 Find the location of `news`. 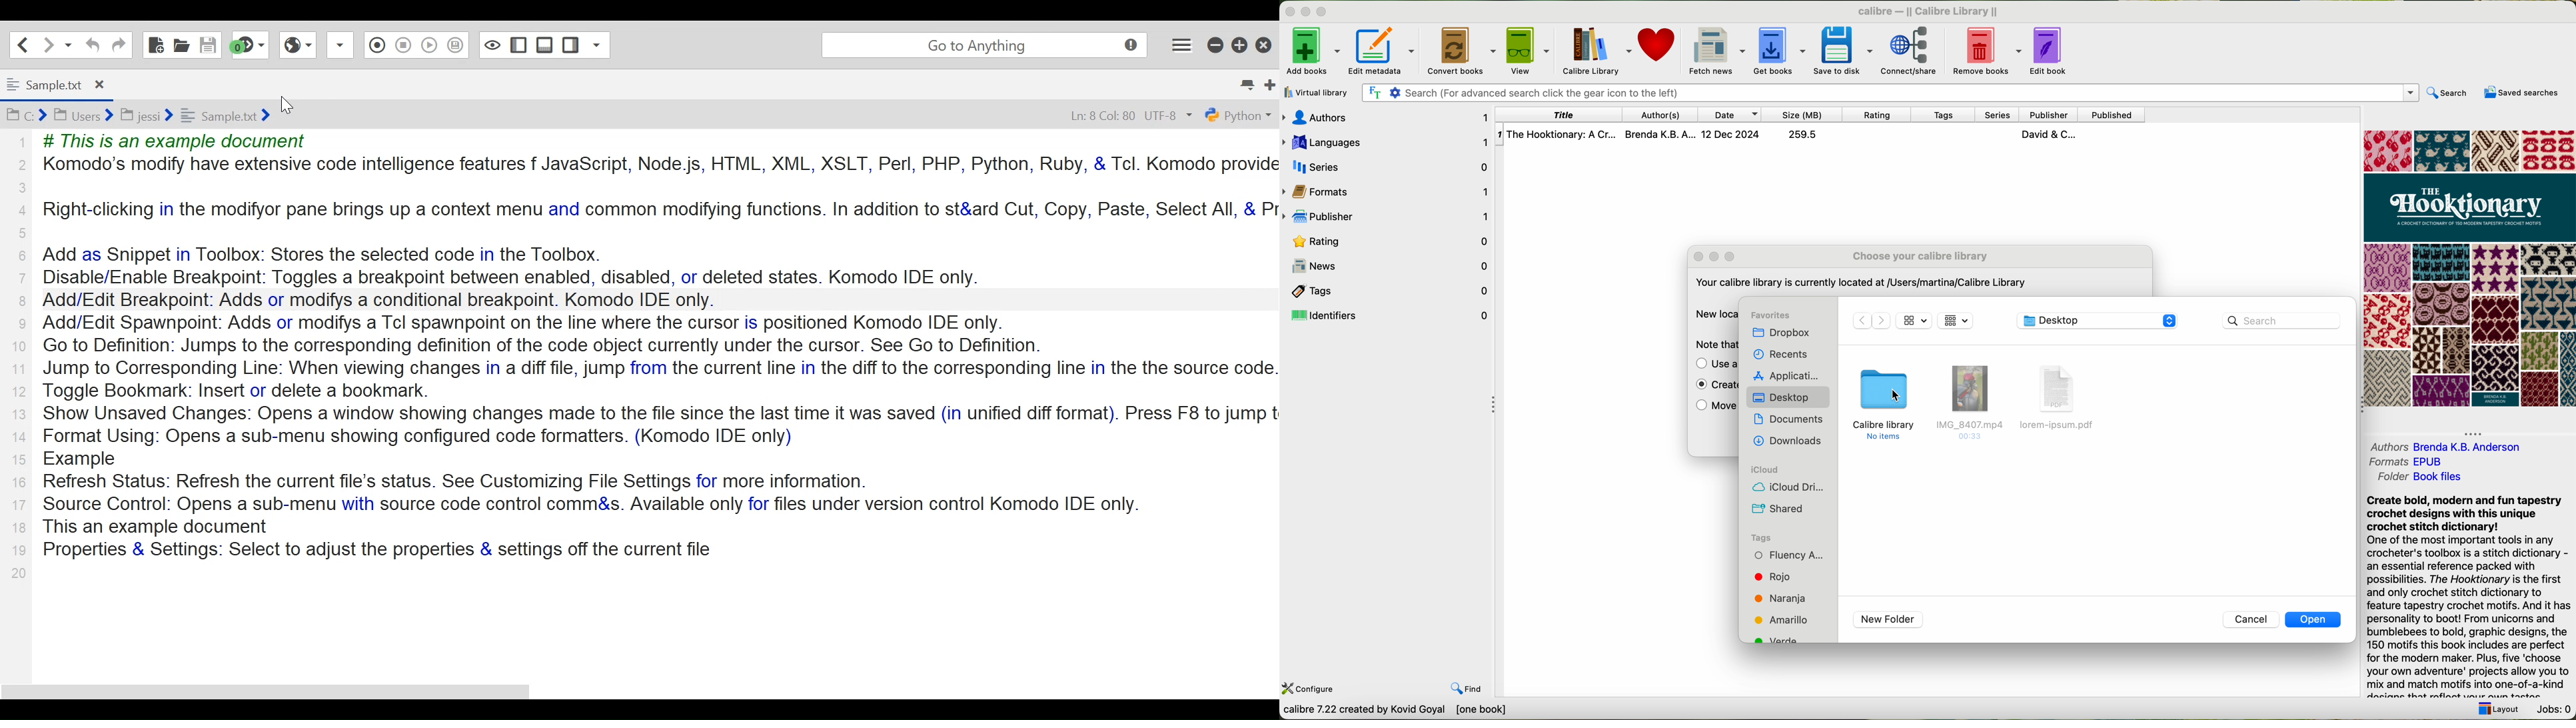

news is located at coordinates (1396, 266).